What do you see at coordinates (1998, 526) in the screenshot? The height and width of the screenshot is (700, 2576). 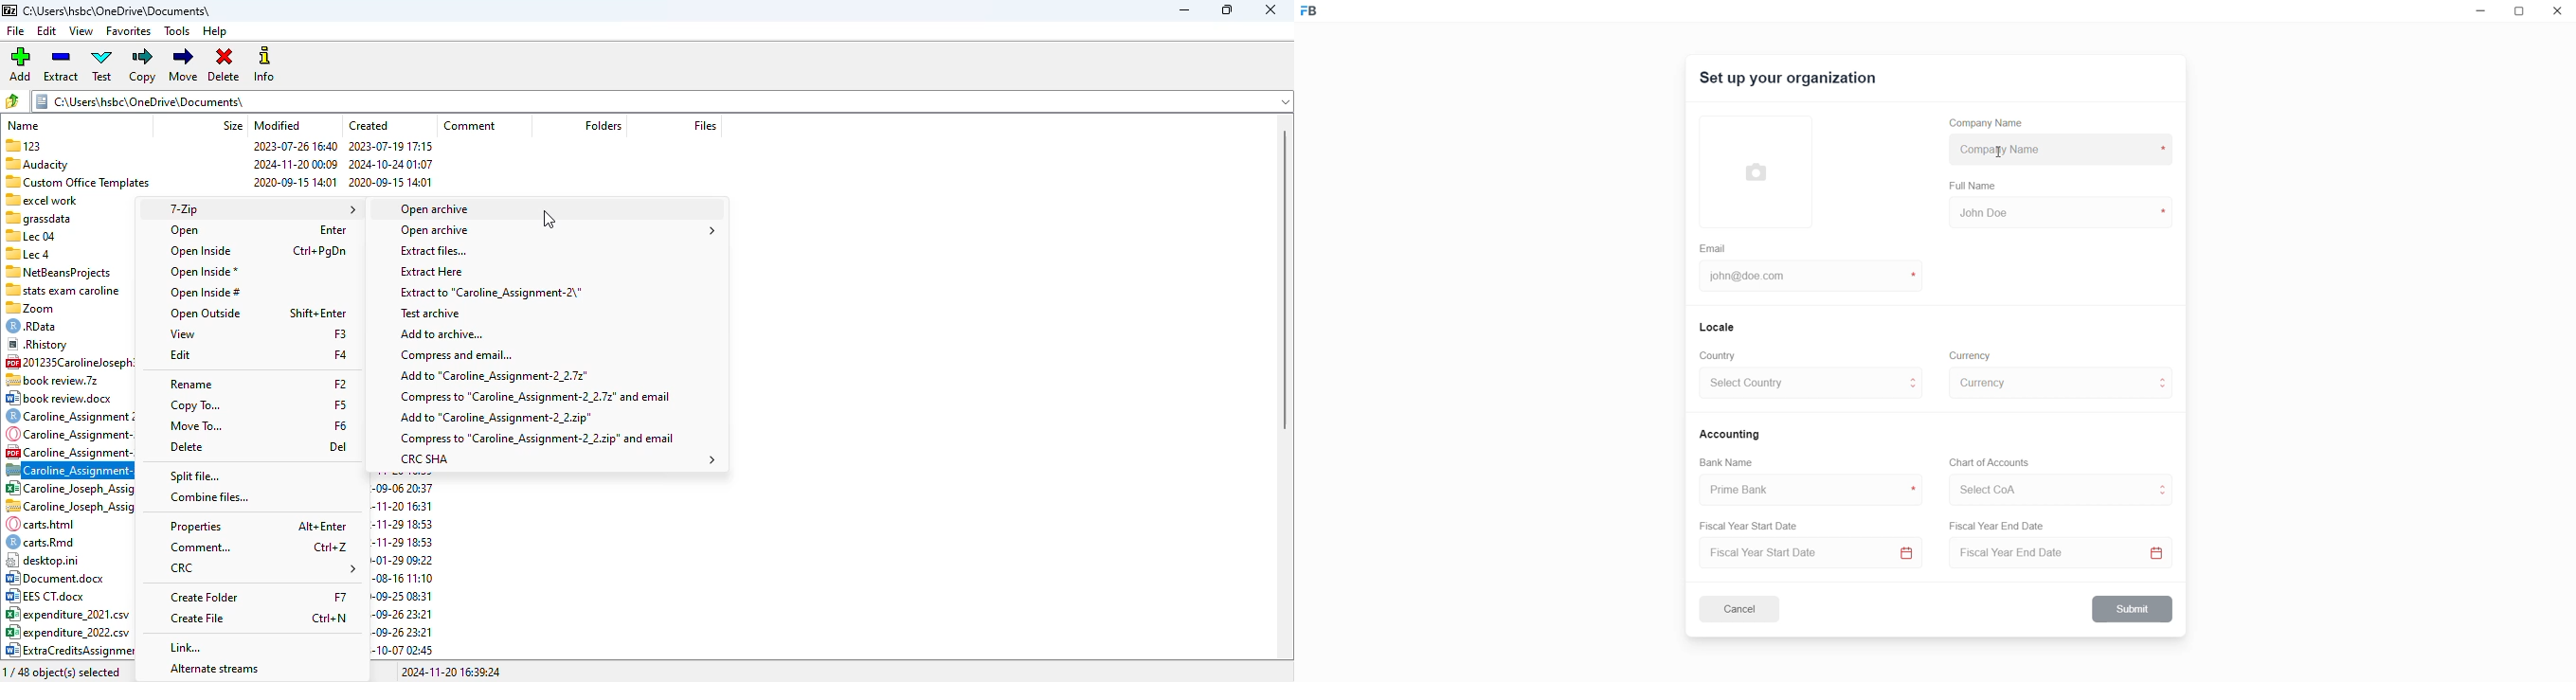 I see `Fiscal Year End Date` at bounding box center [1998, 526].